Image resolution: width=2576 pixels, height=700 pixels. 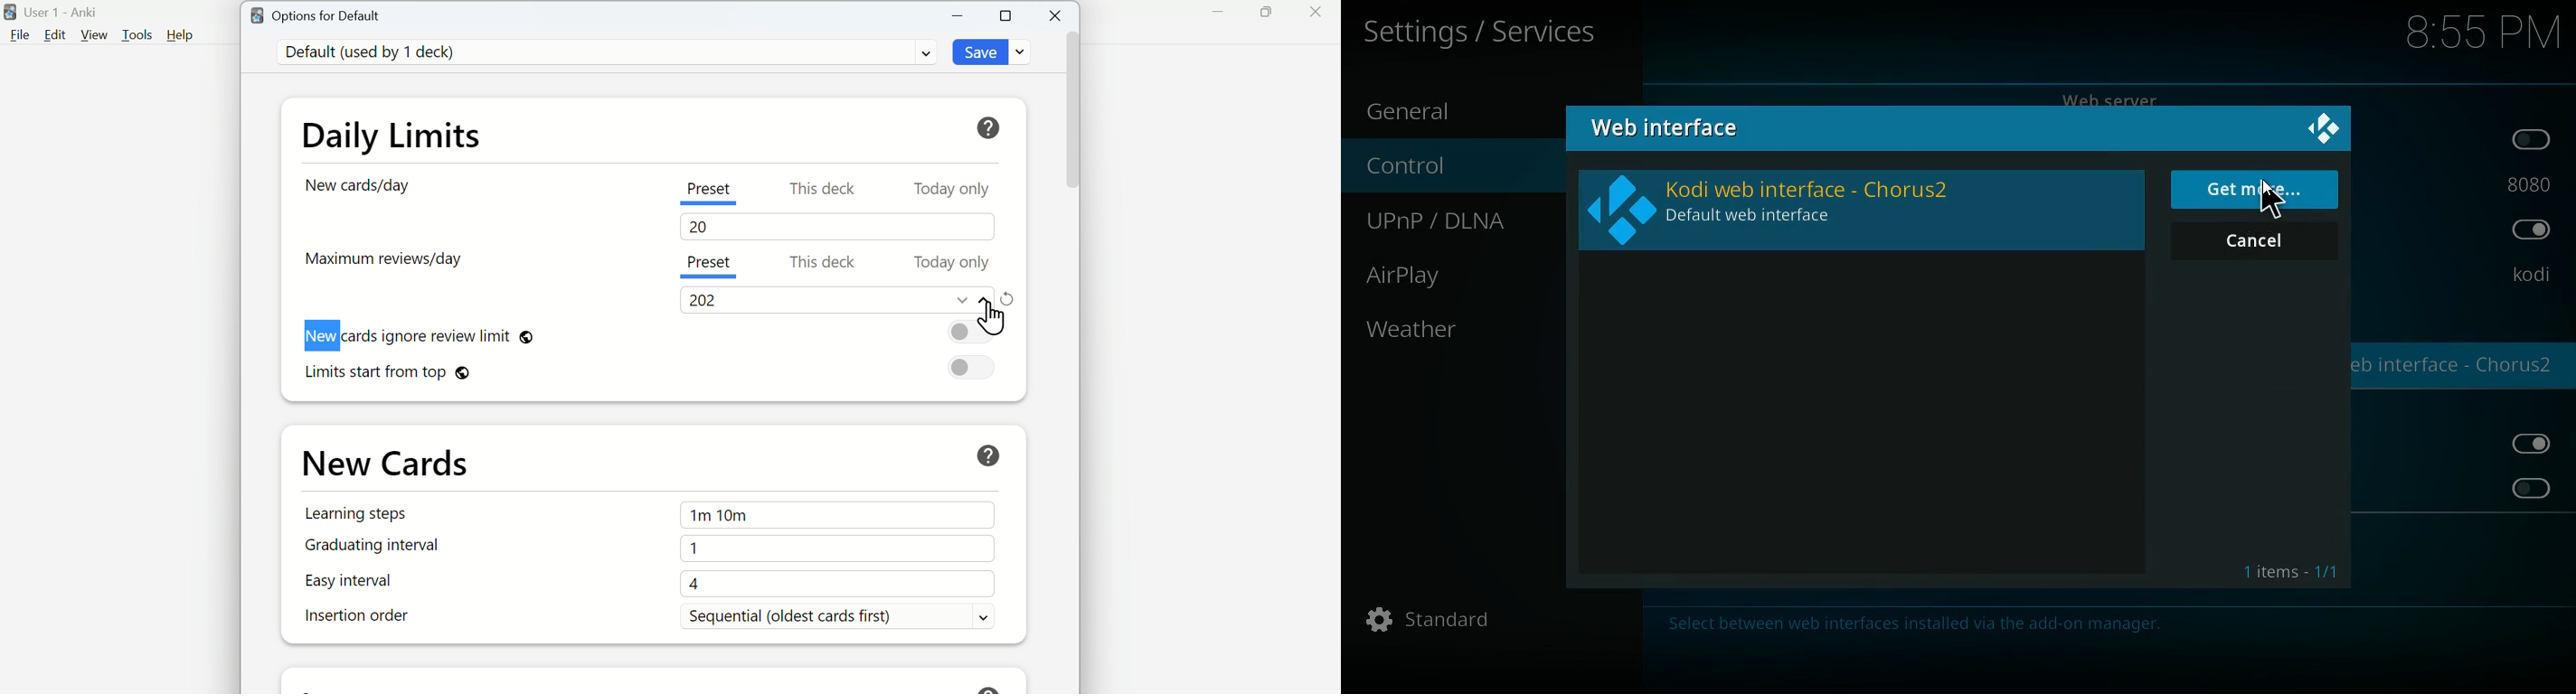 What do you see at coordinates (985, 300) in the screenshot?
I see `Move up` at bounding box center [985, 300].